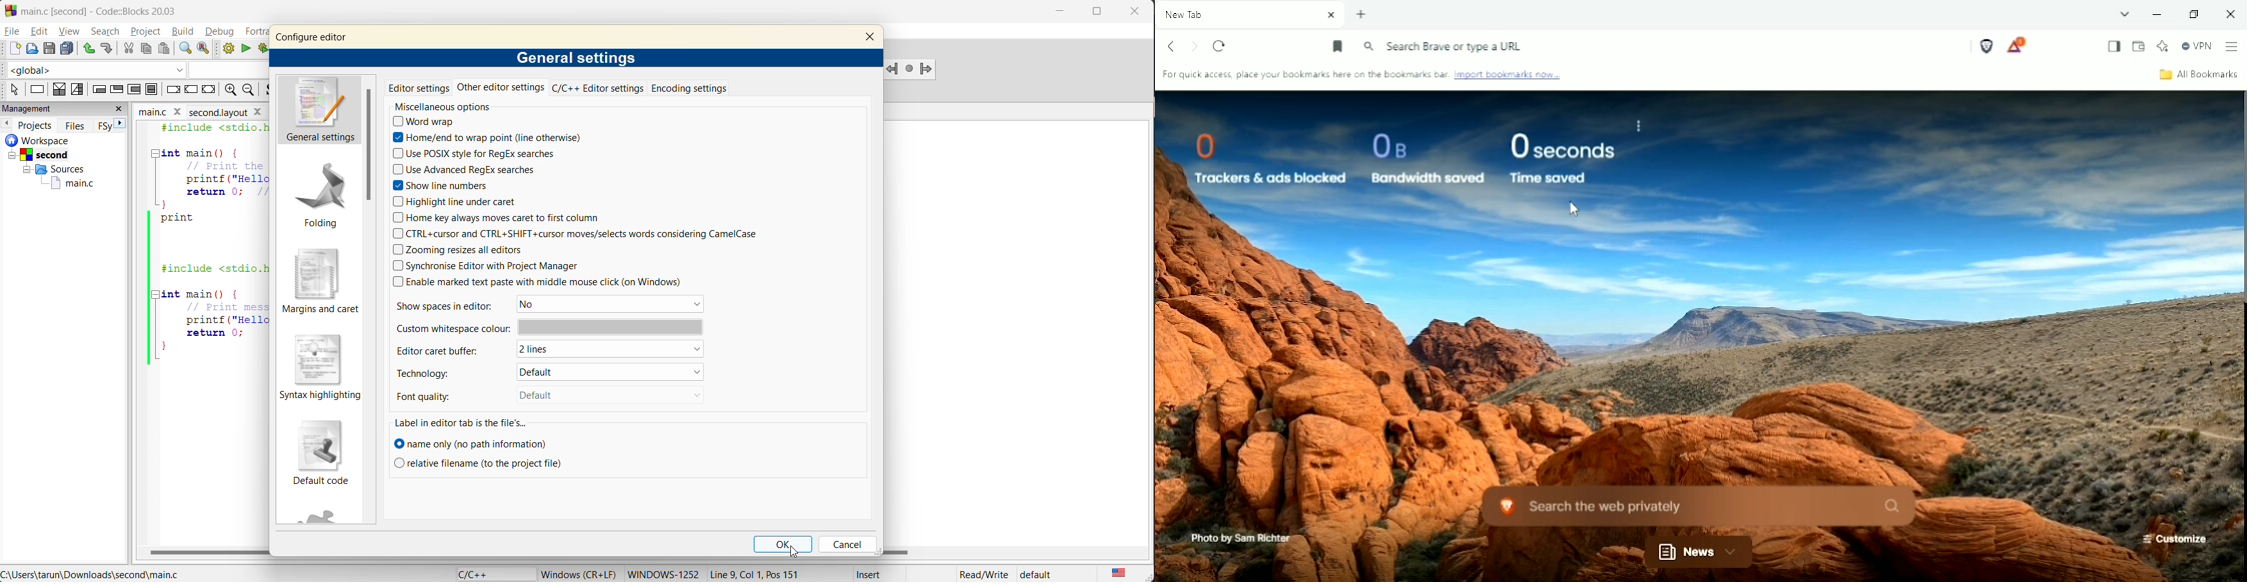 Image resolution: width=2268 pixels, height=588 pixels. What do you see at coordinates (49, 49) in the screenshot?
I see `save` at bounding box center [49, 49].